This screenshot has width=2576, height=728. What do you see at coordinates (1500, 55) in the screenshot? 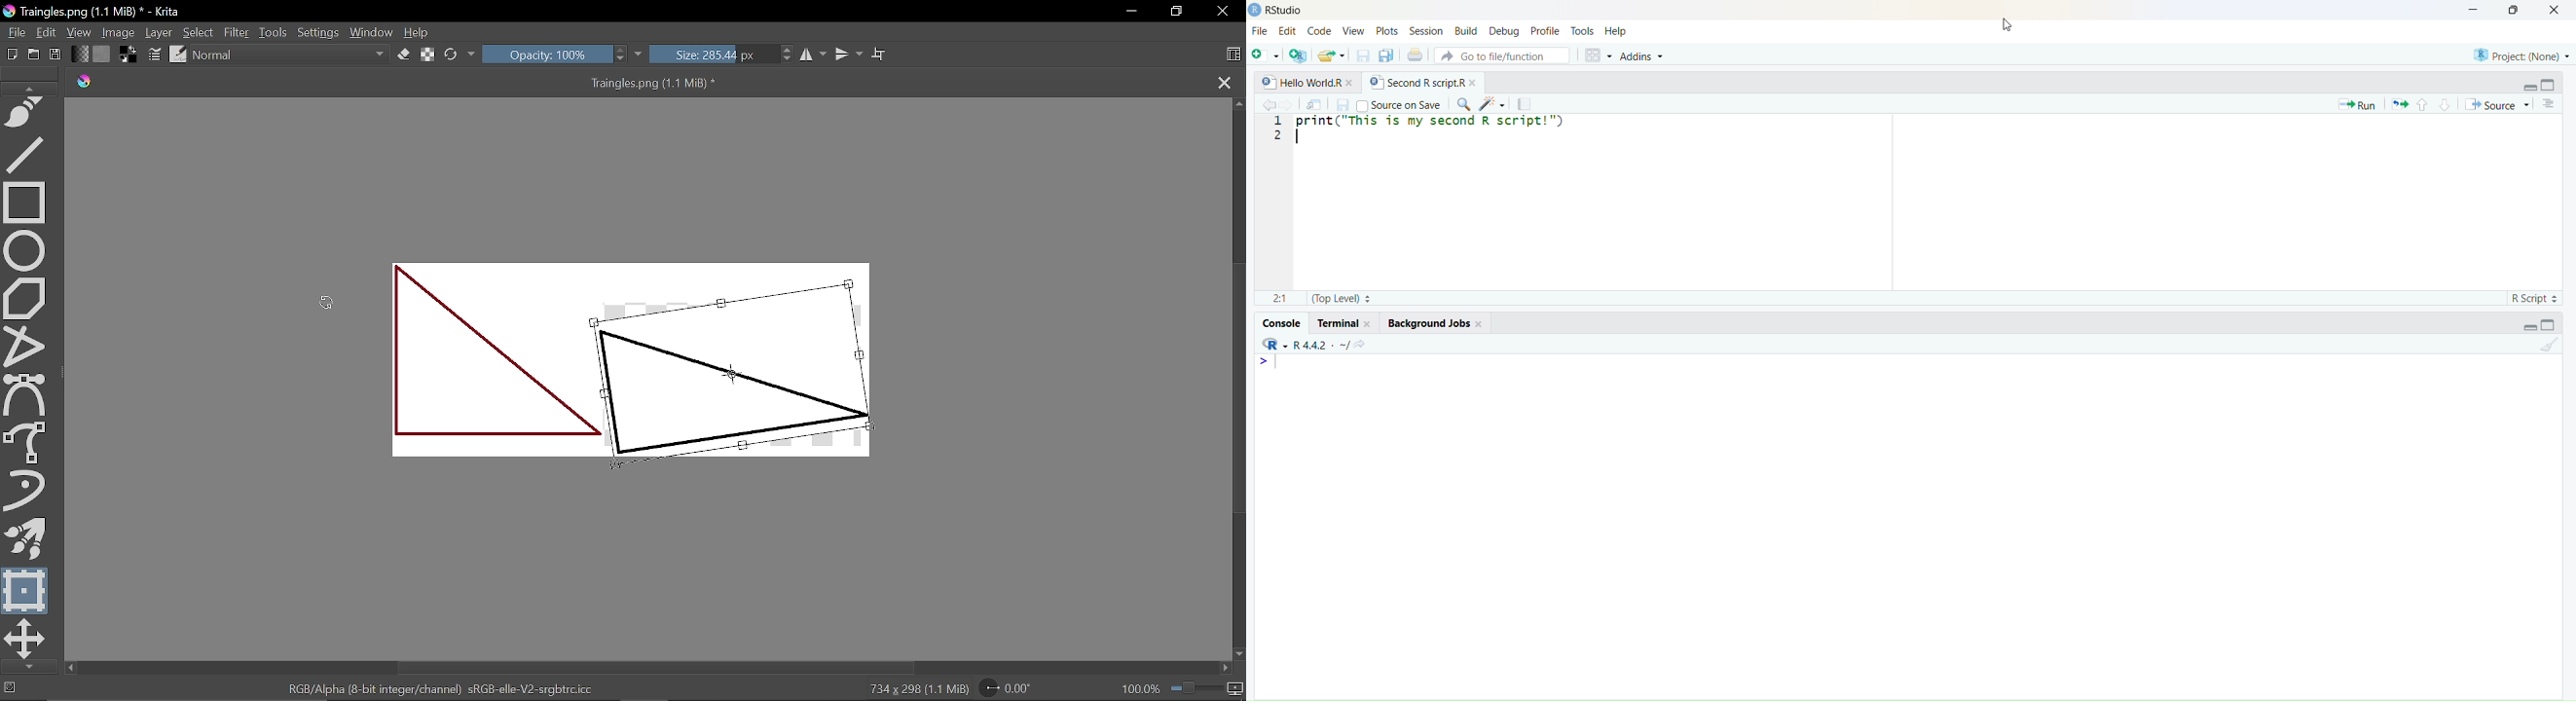
I see `Go to file/function` at bounding box center [1500, 55].